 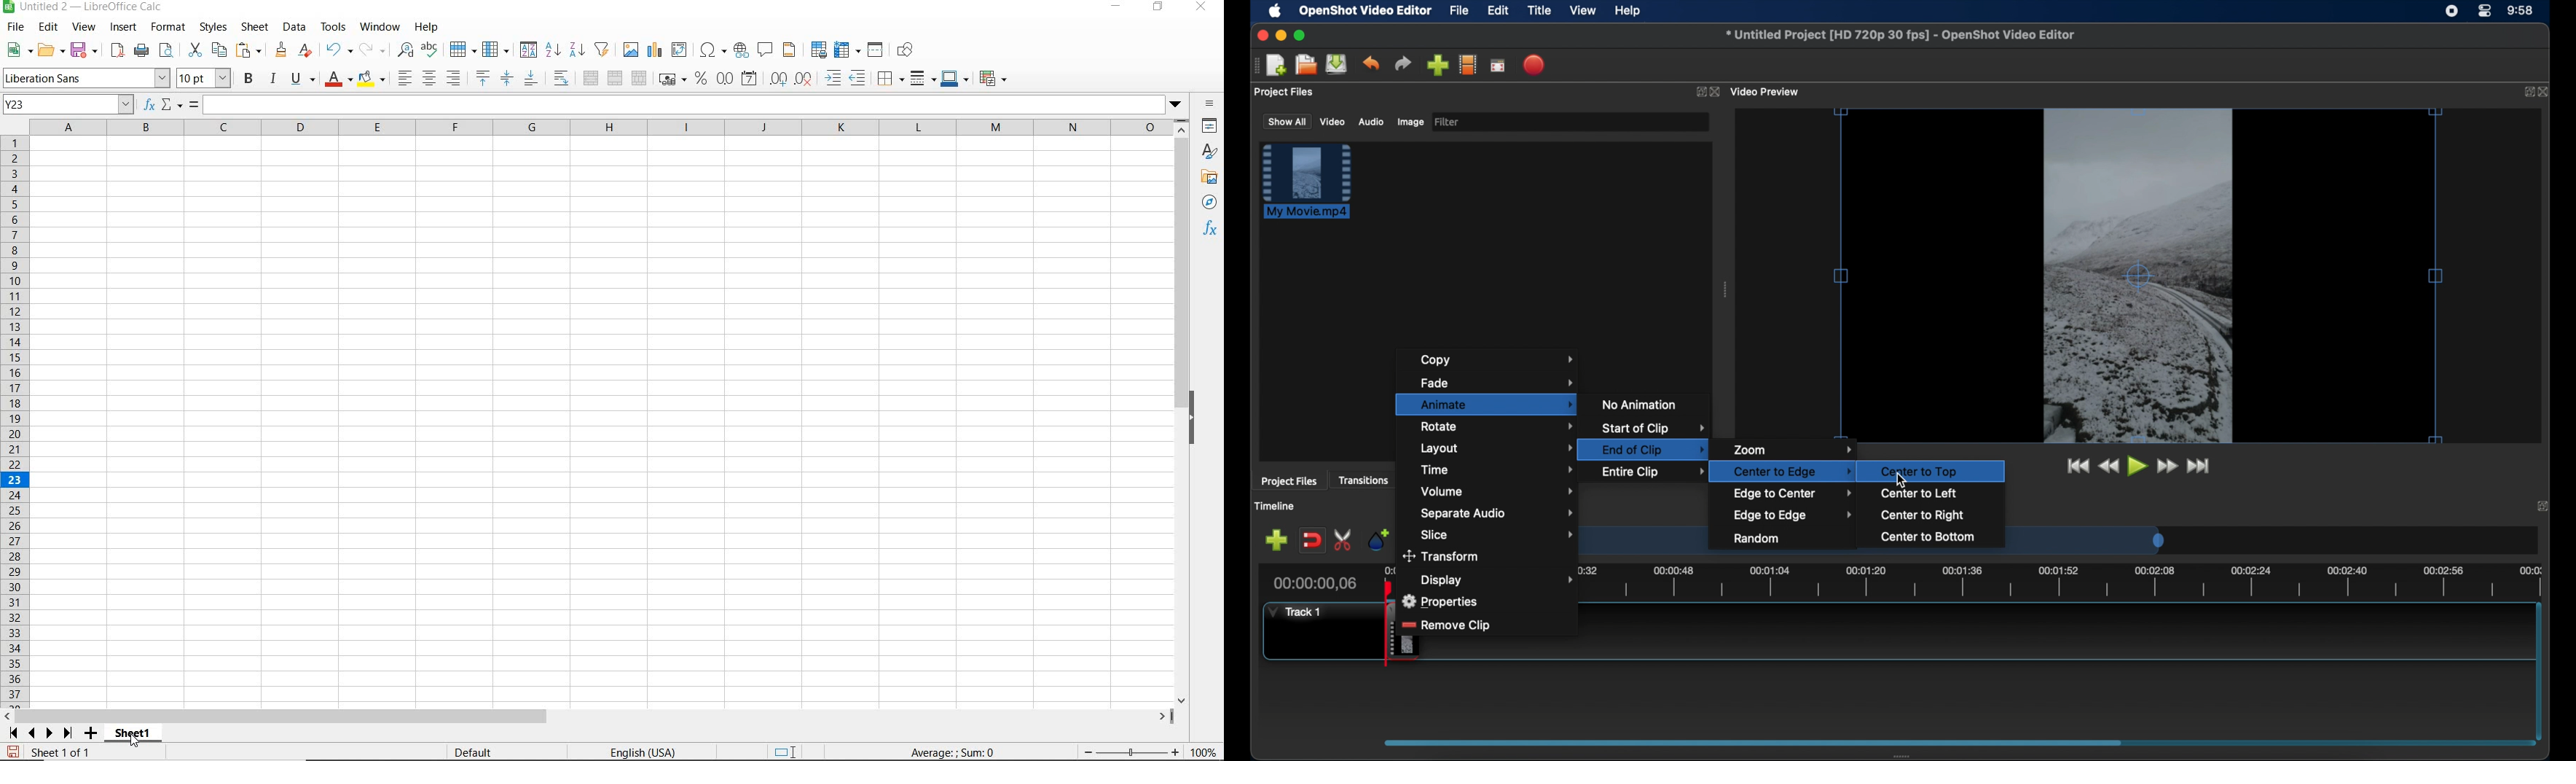 I want to click on FORMAT AS NUMBER, so click(x=726, y=78).